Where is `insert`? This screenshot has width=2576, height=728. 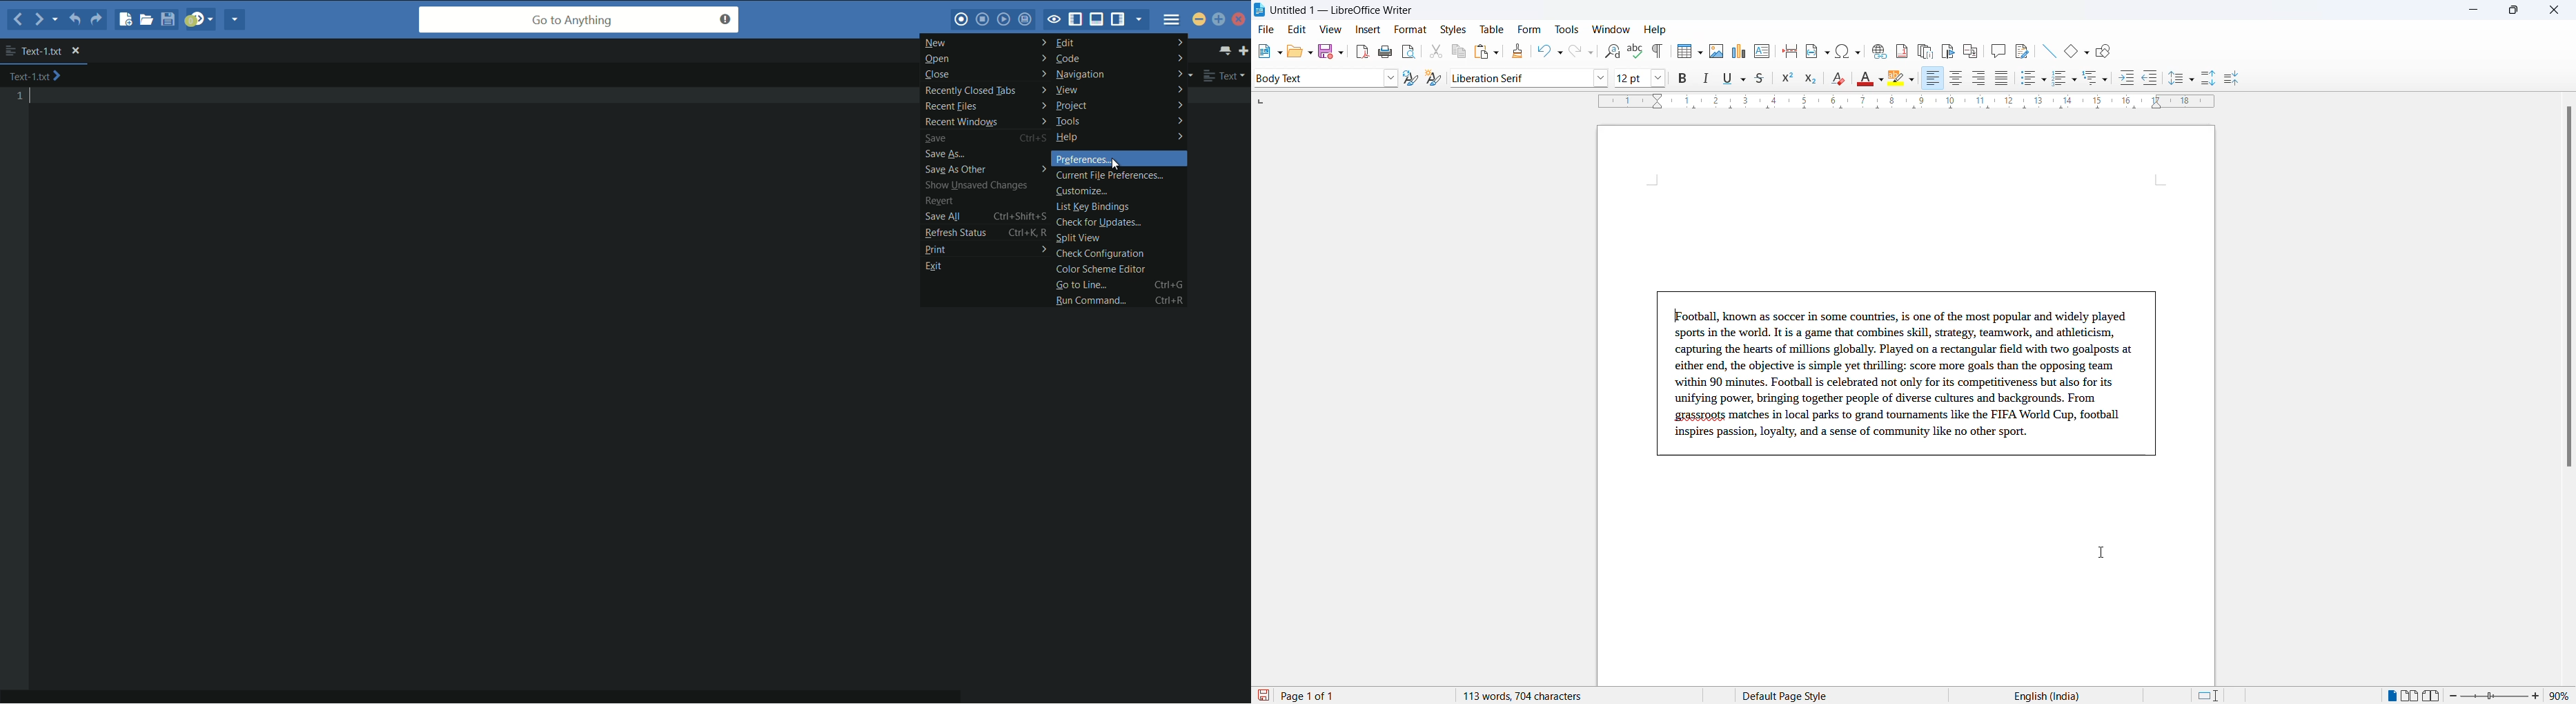
insert is located at coordinates (1366, 30).